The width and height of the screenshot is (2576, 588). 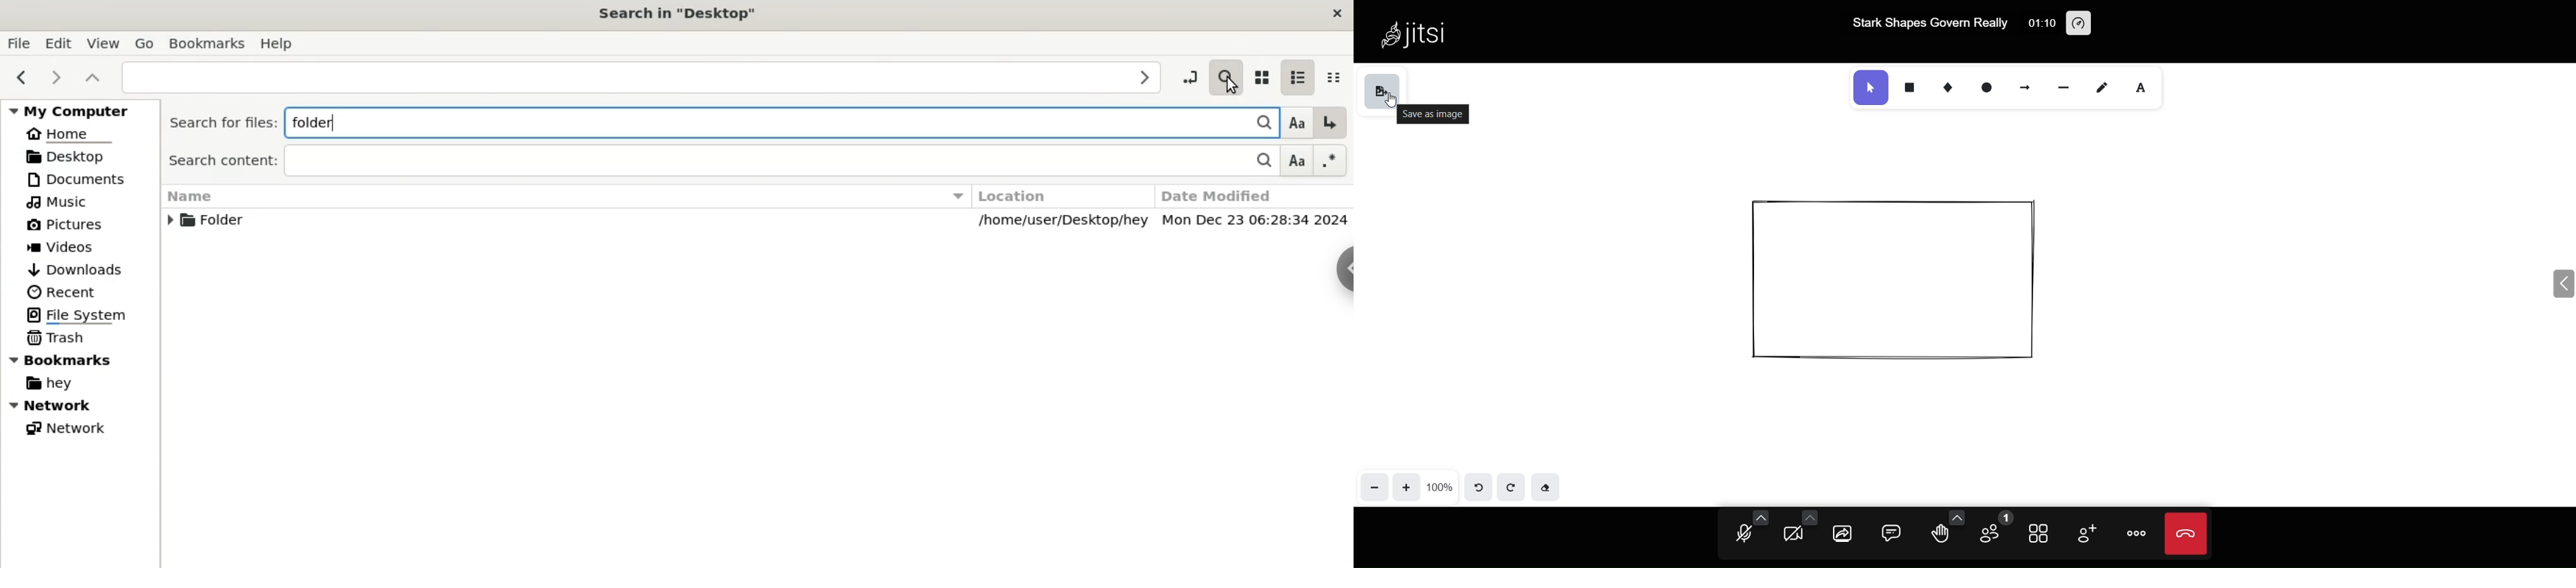 I want to click on eraser, so click(x=1547, y=488).